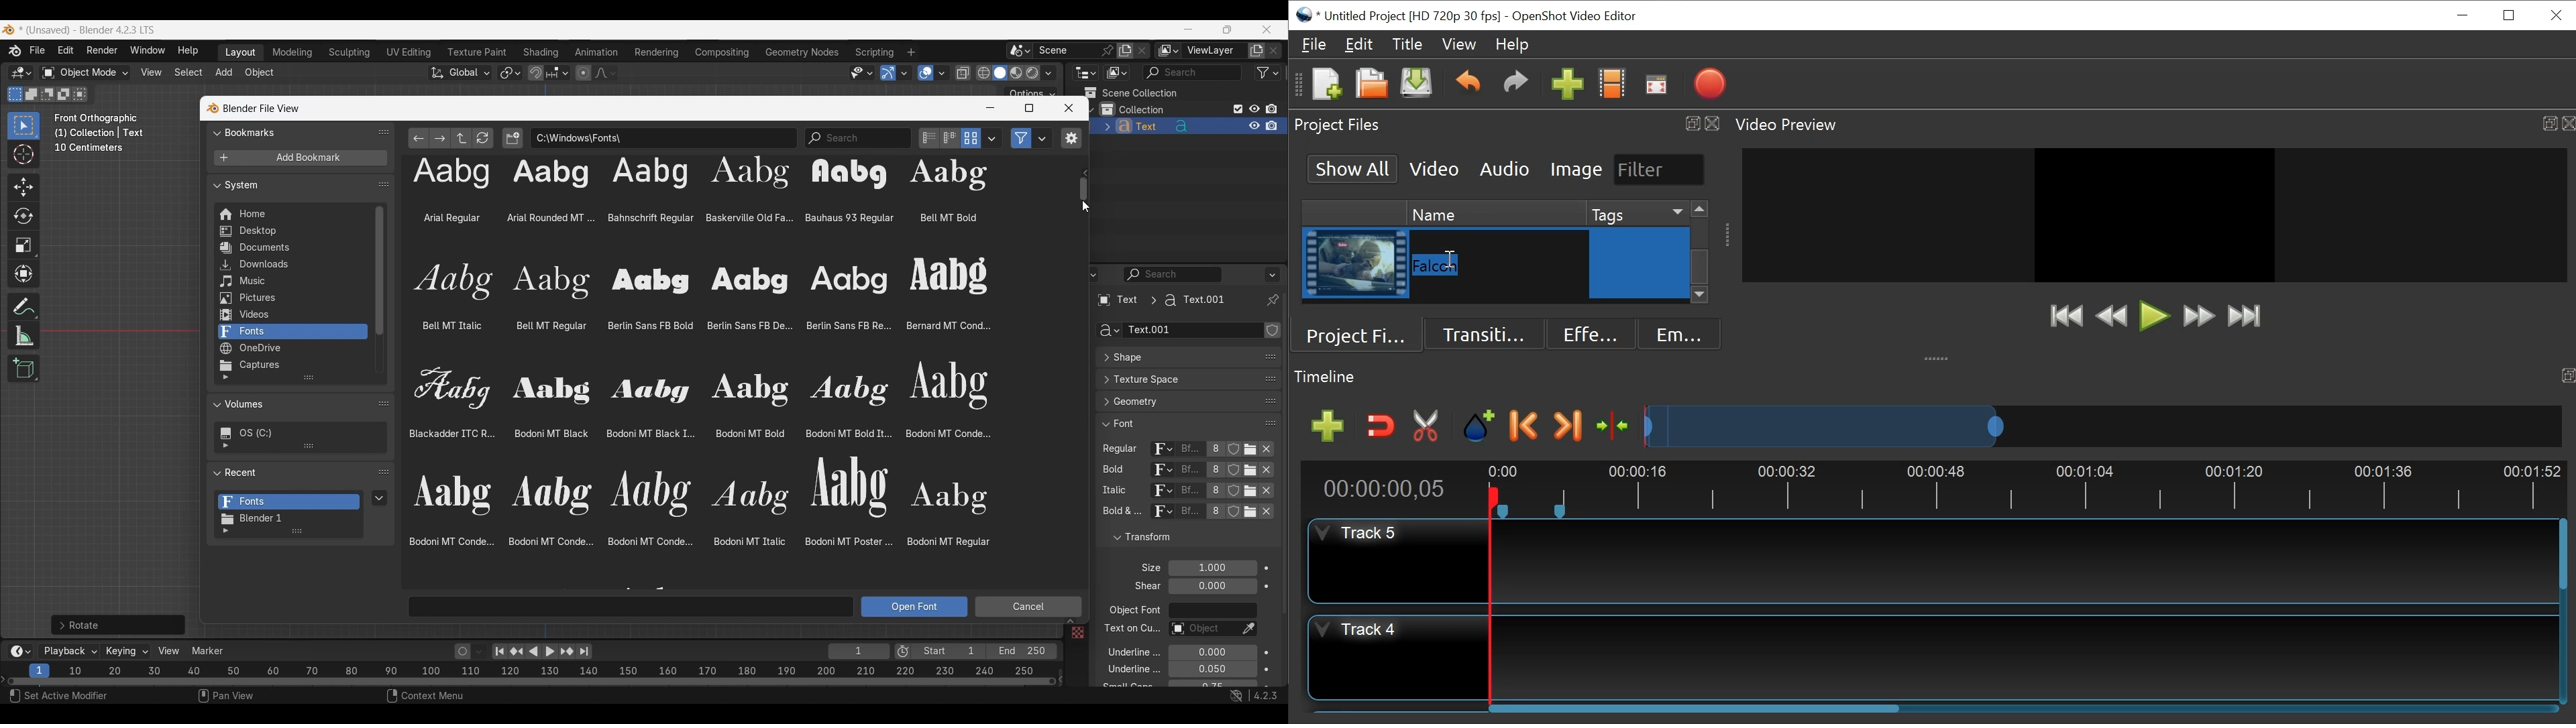  Describe the element at coordinates (292, 332) in the screenshot. I see `Fonts folder, current selection` at that location.